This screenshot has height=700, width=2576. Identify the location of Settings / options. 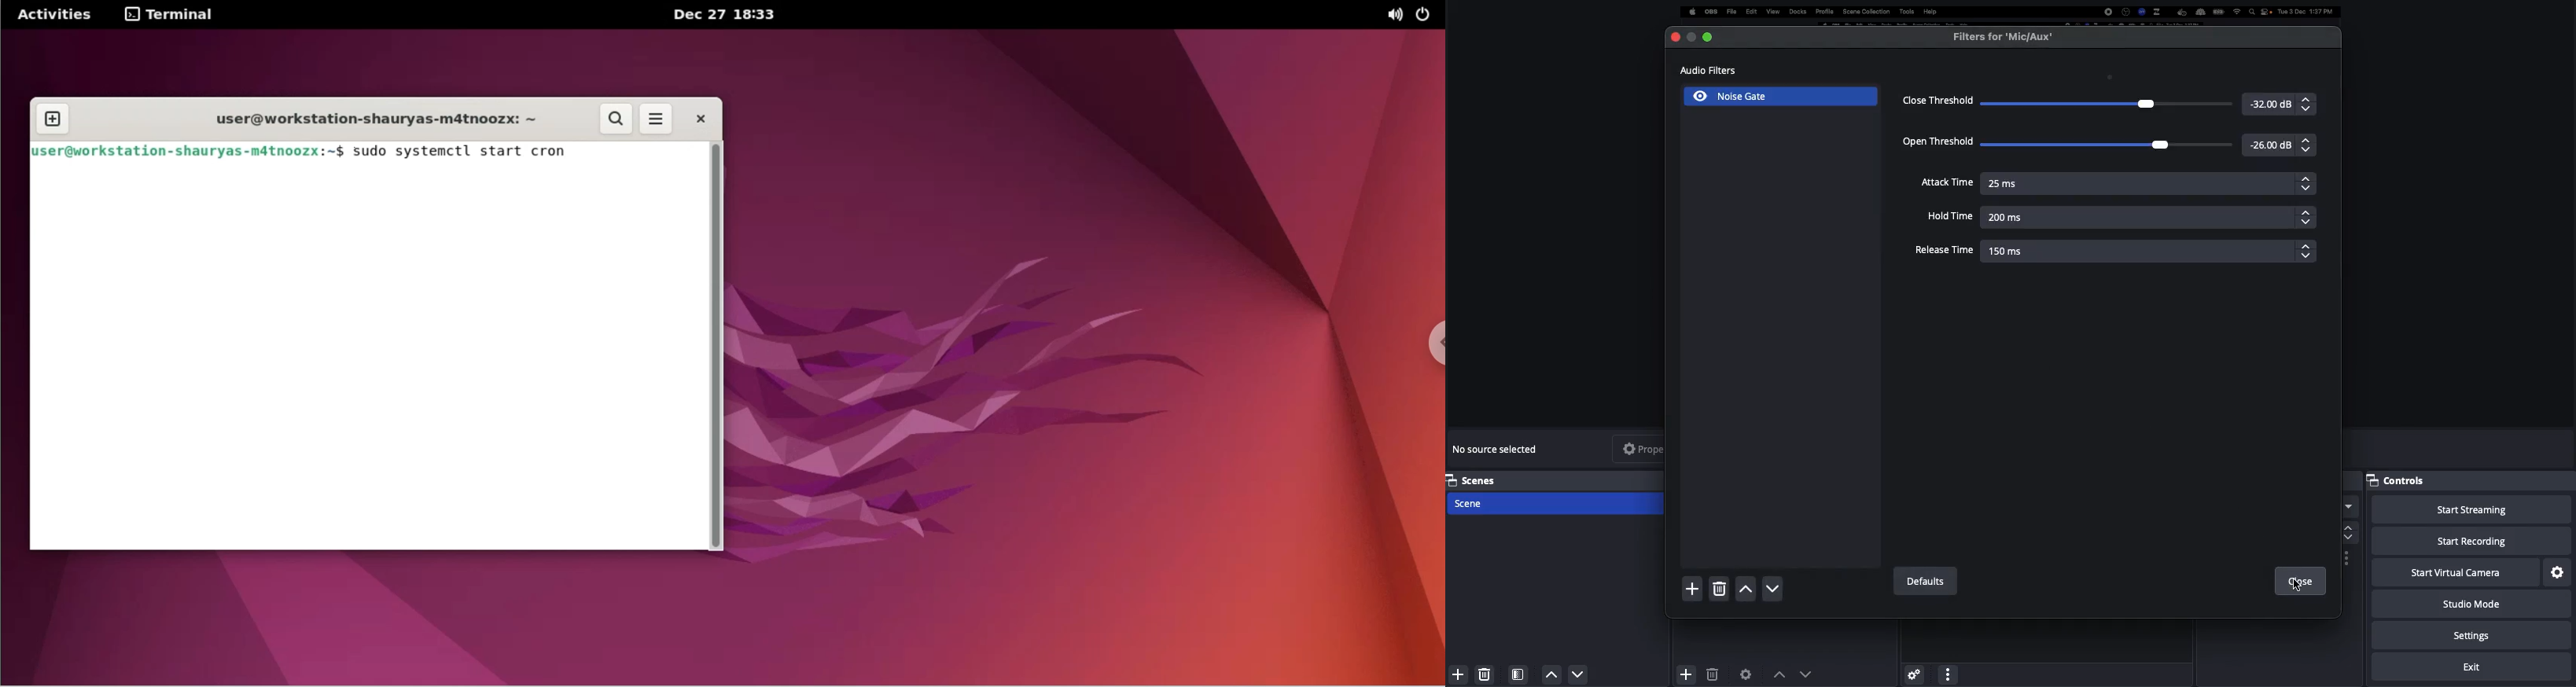
(2347, 559).